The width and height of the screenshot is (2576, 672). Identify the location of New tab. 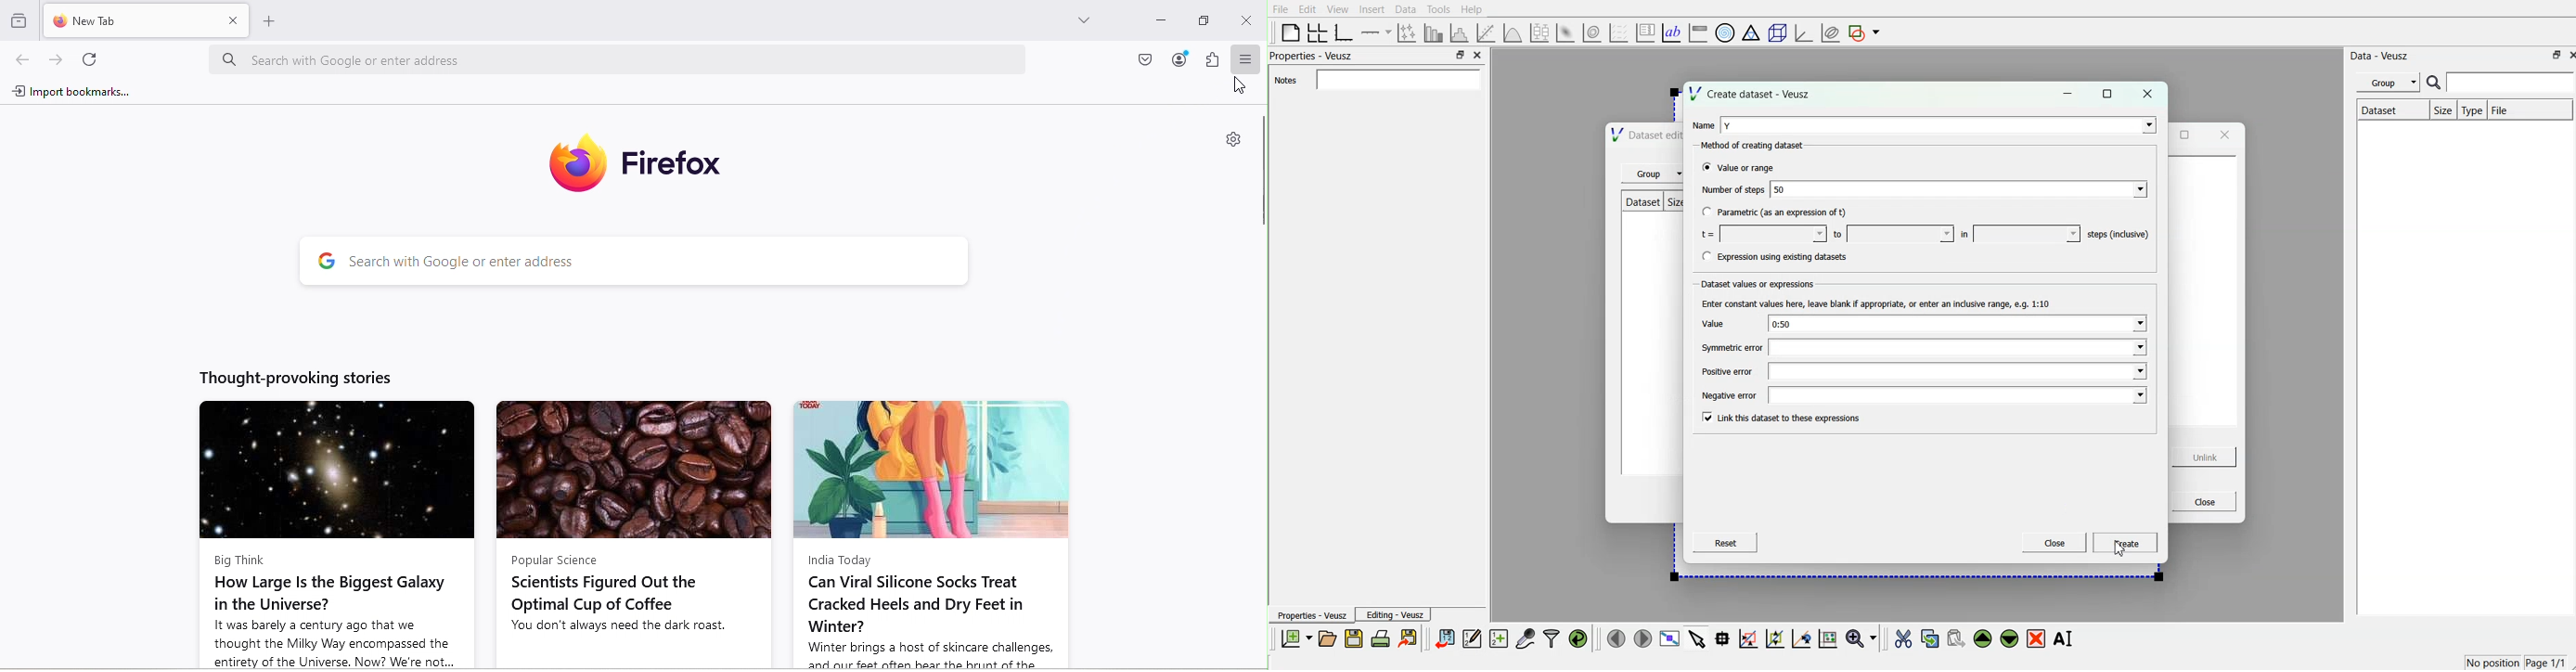
(127, 20).